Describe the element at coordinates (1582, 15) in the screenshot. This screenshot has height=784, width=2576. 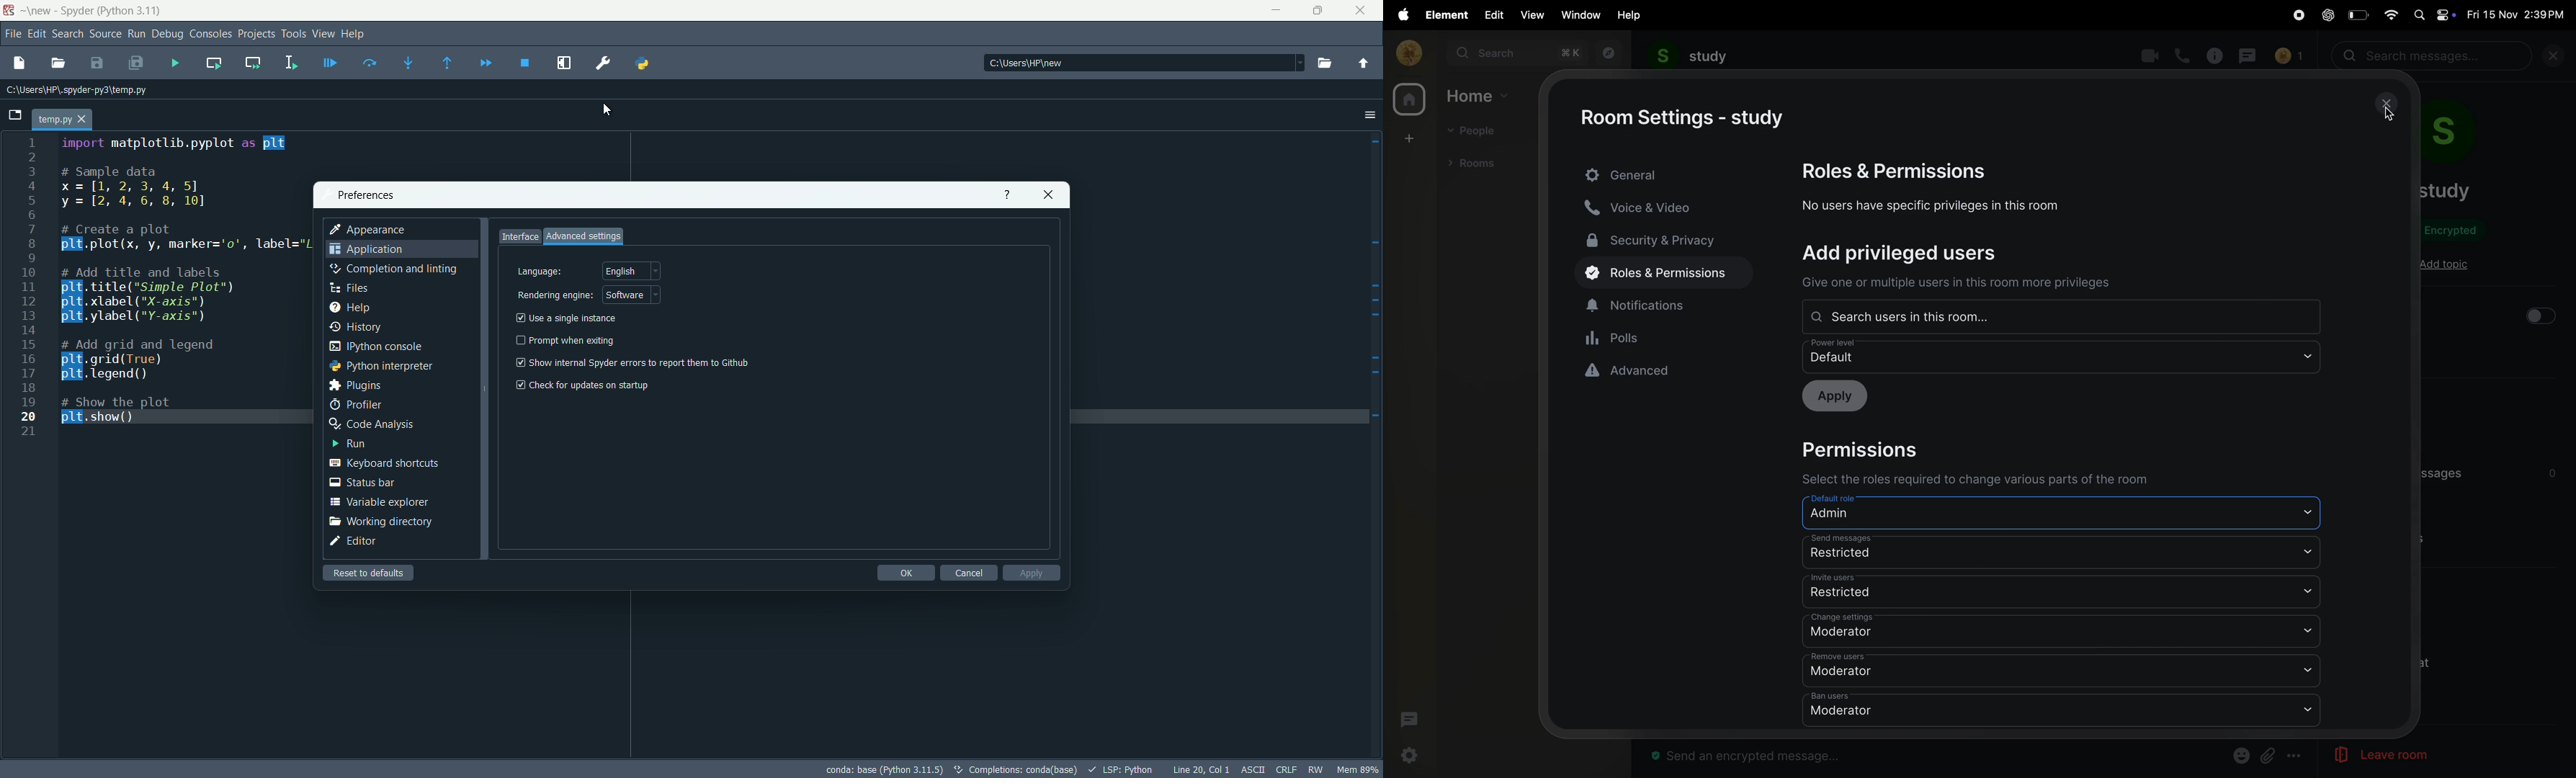
I see `window` at that location.